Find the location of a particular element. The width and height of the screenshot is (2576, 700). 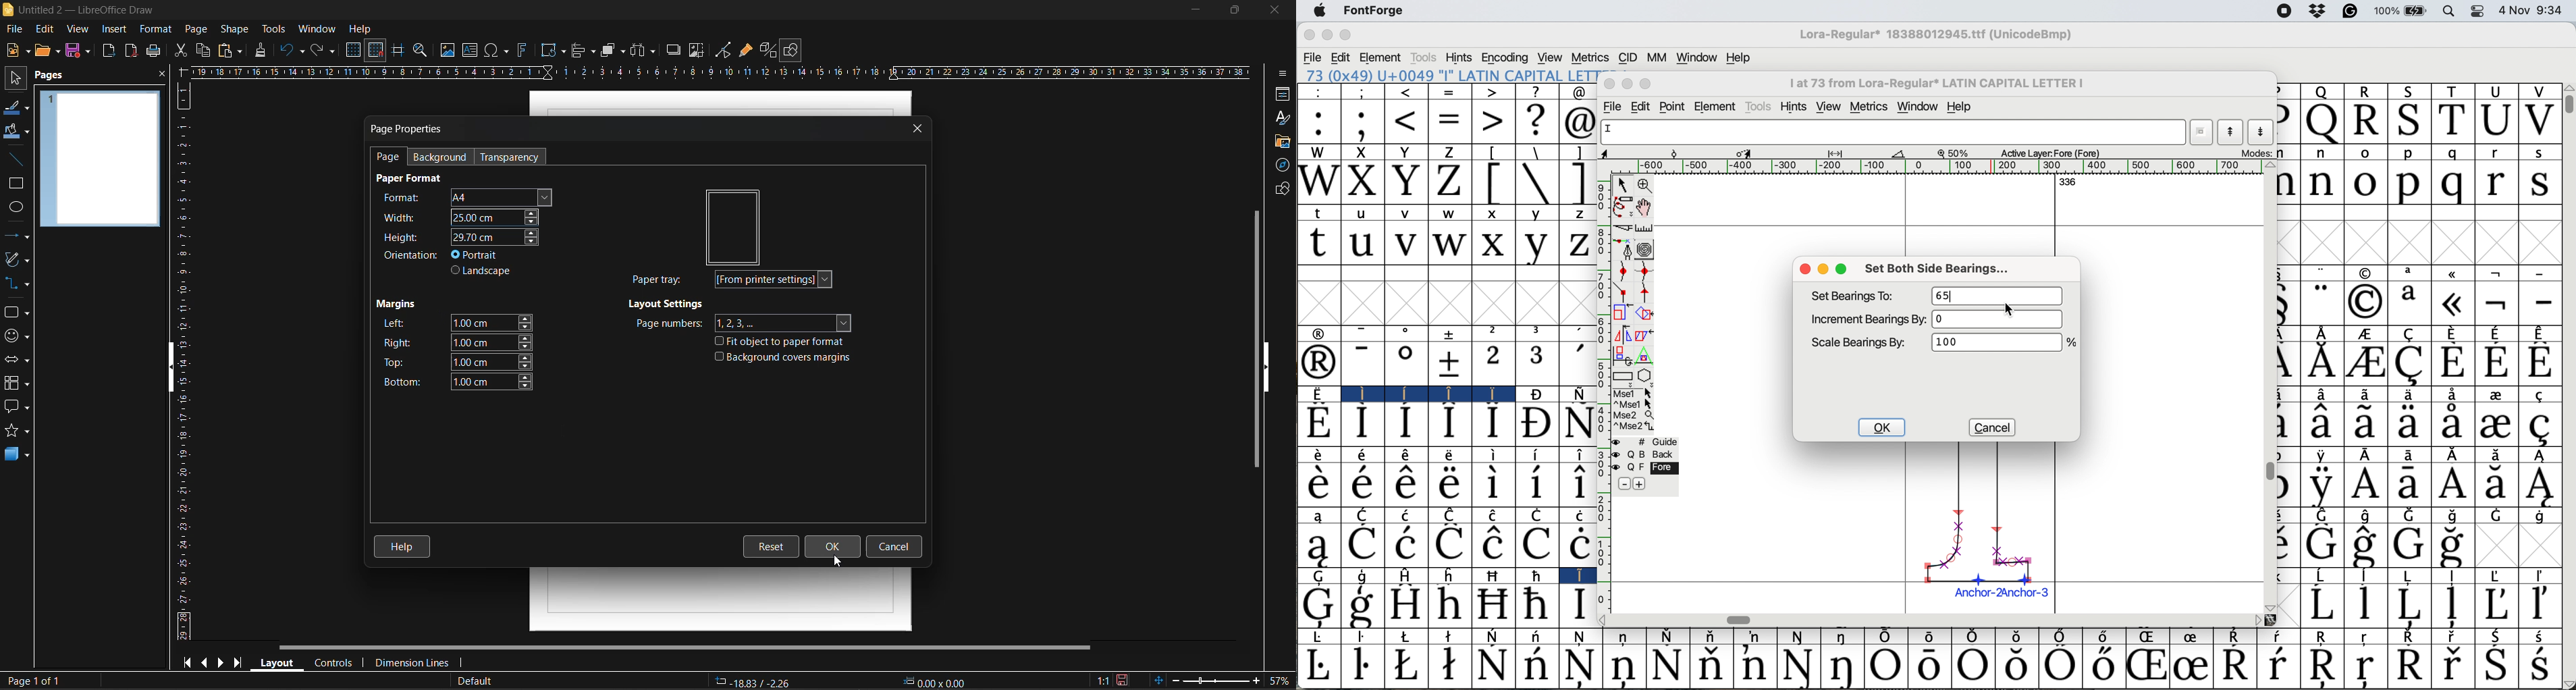

Symbol is located at coordinates (1886, 667).